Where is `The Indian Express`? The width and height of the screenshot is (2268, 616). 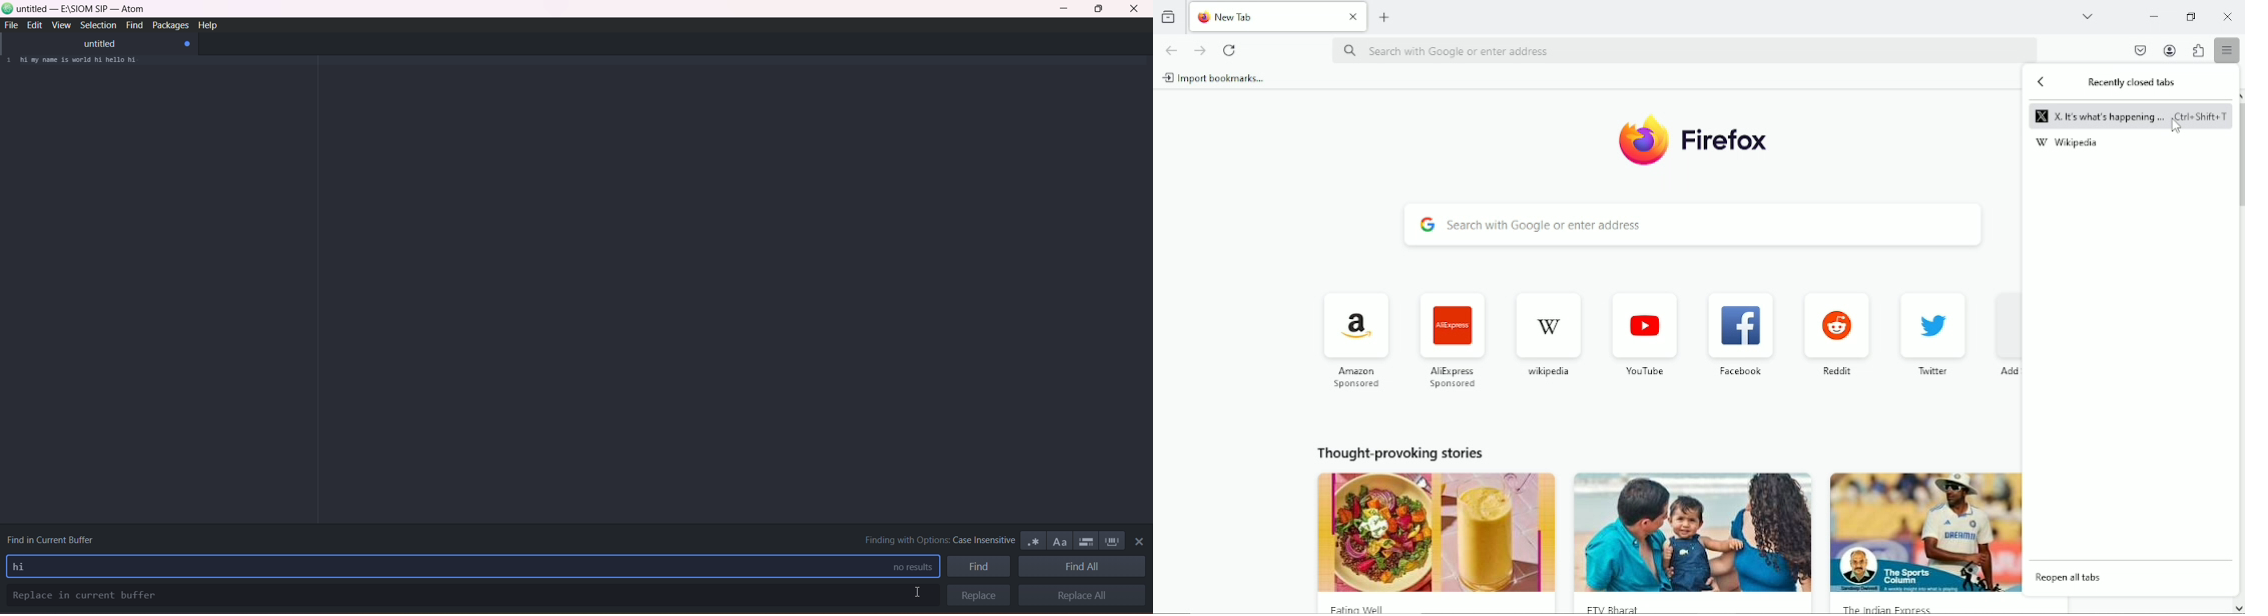 The Indian Express is located at coordinates (1924, 605).